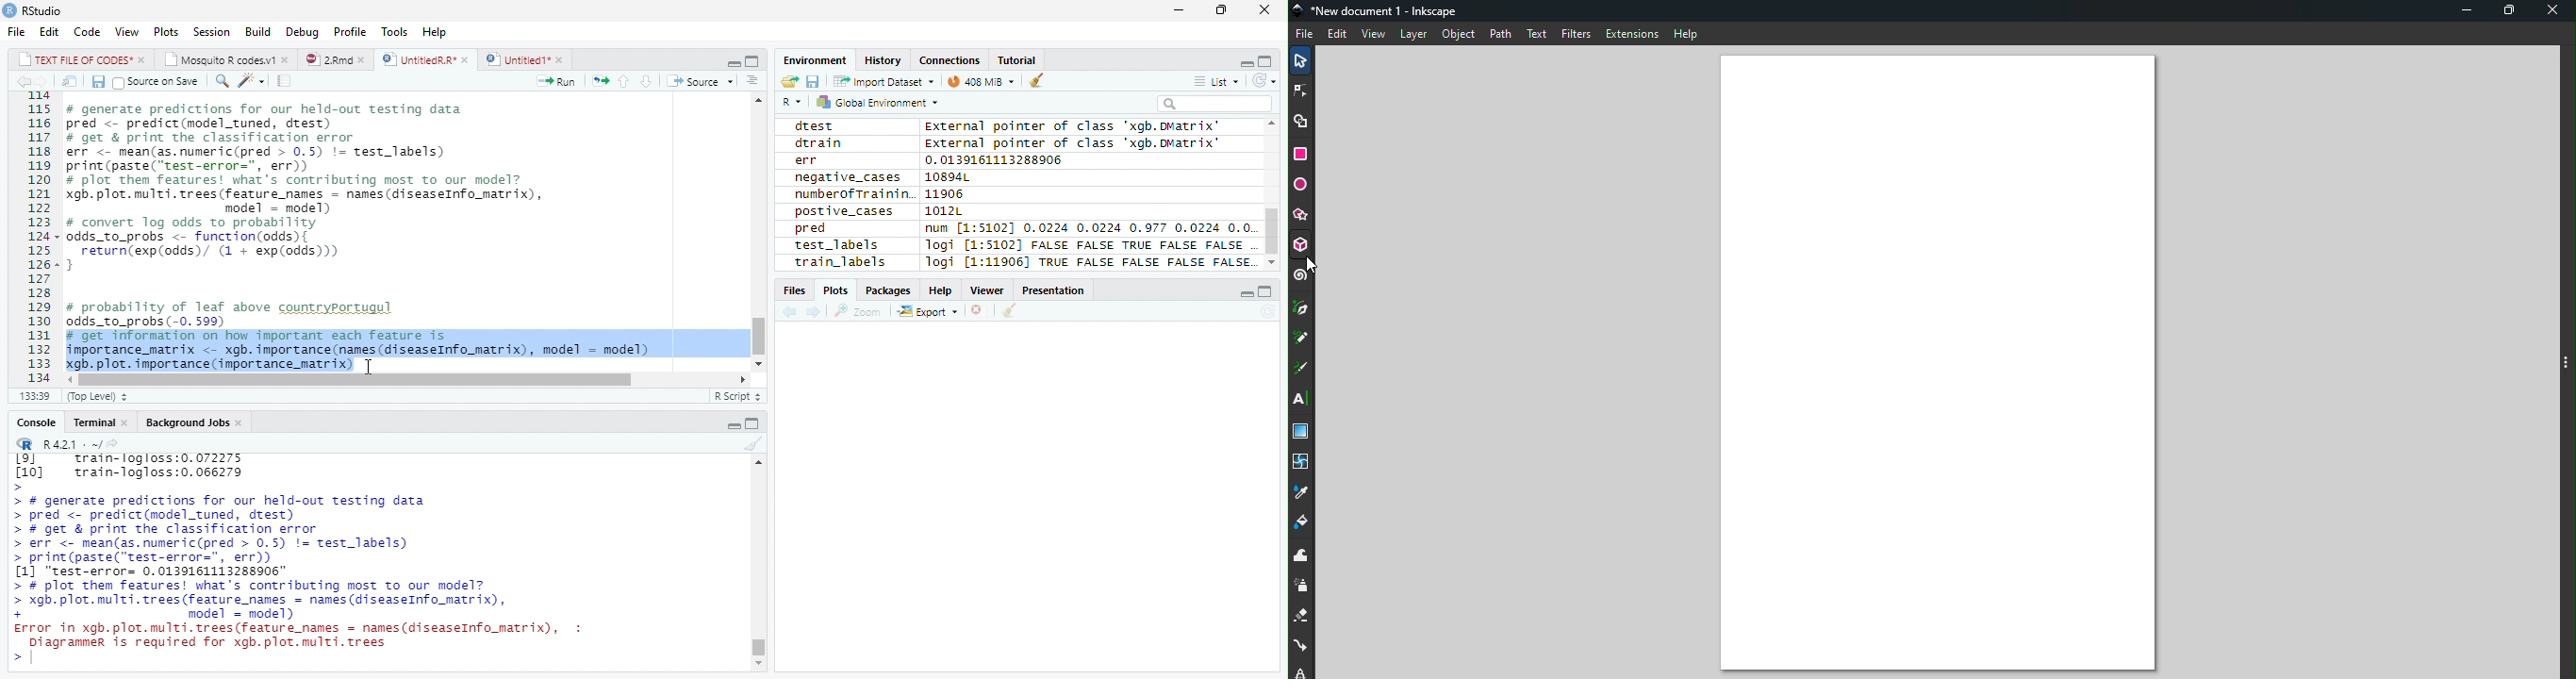 This screenshot has width=2576, height=700. I want to click on Scroll, so click(406, 381).